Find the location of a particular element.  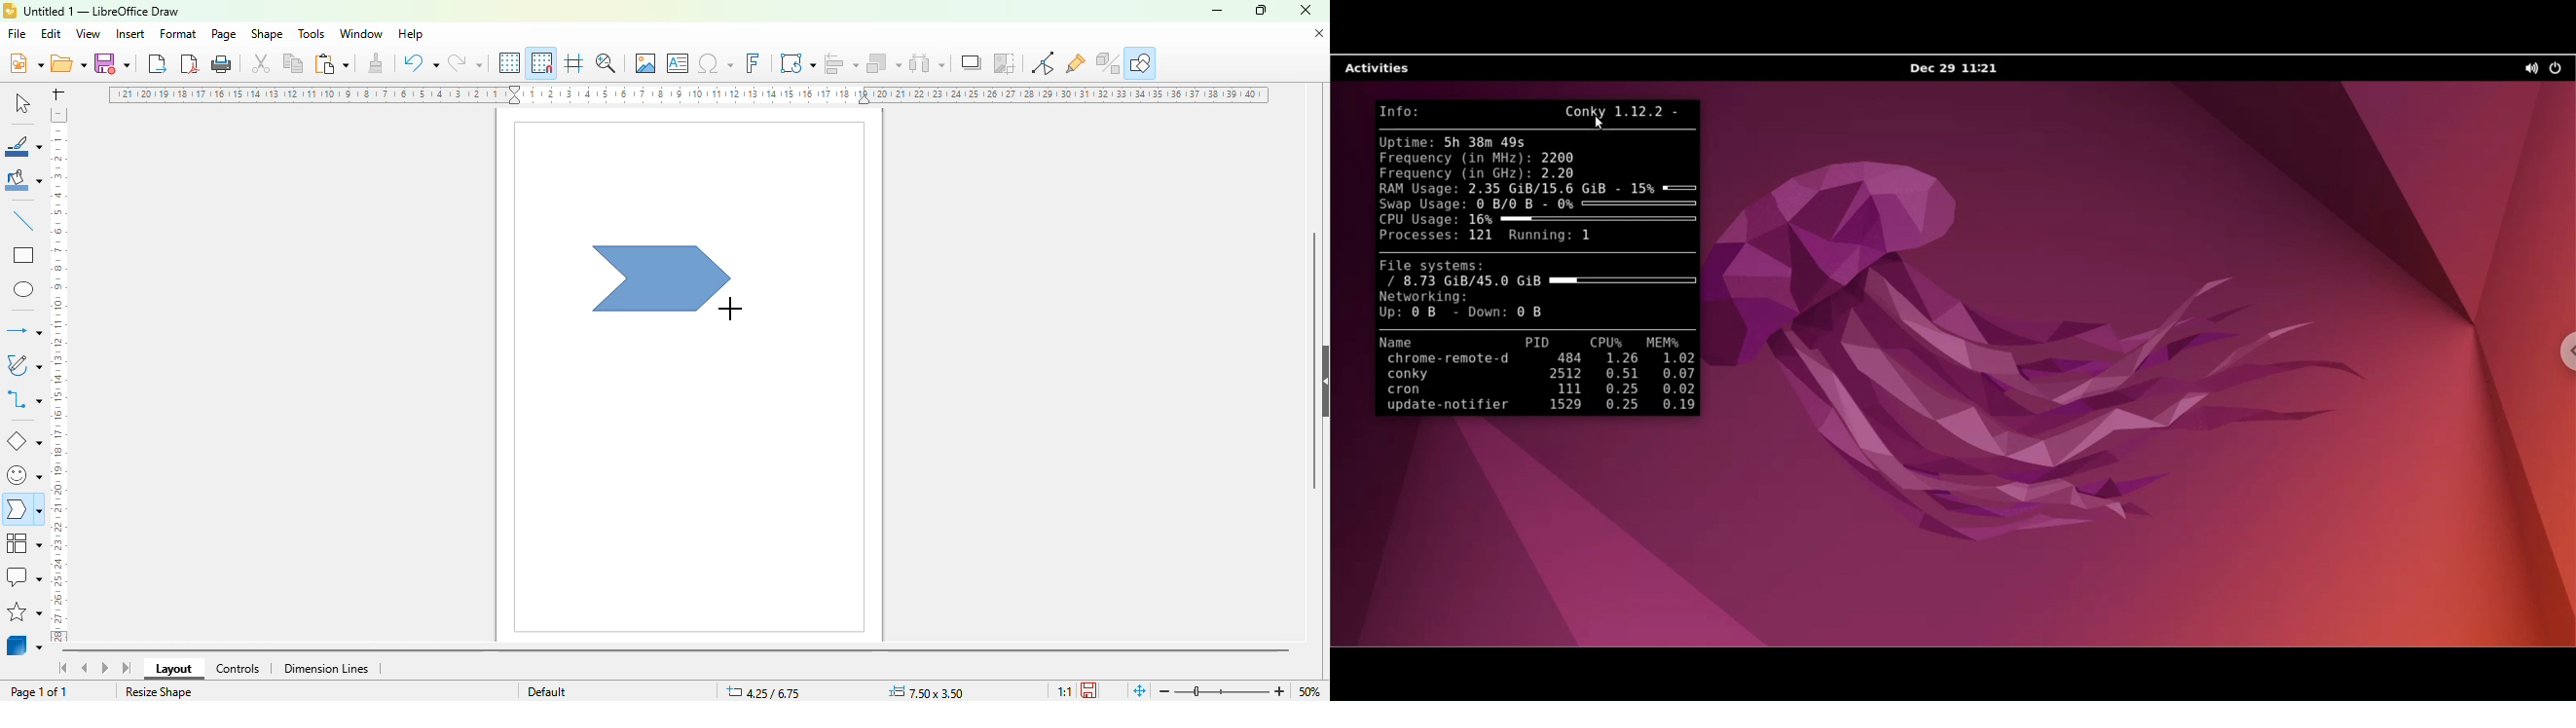

export is located at coordinates (159, 63).